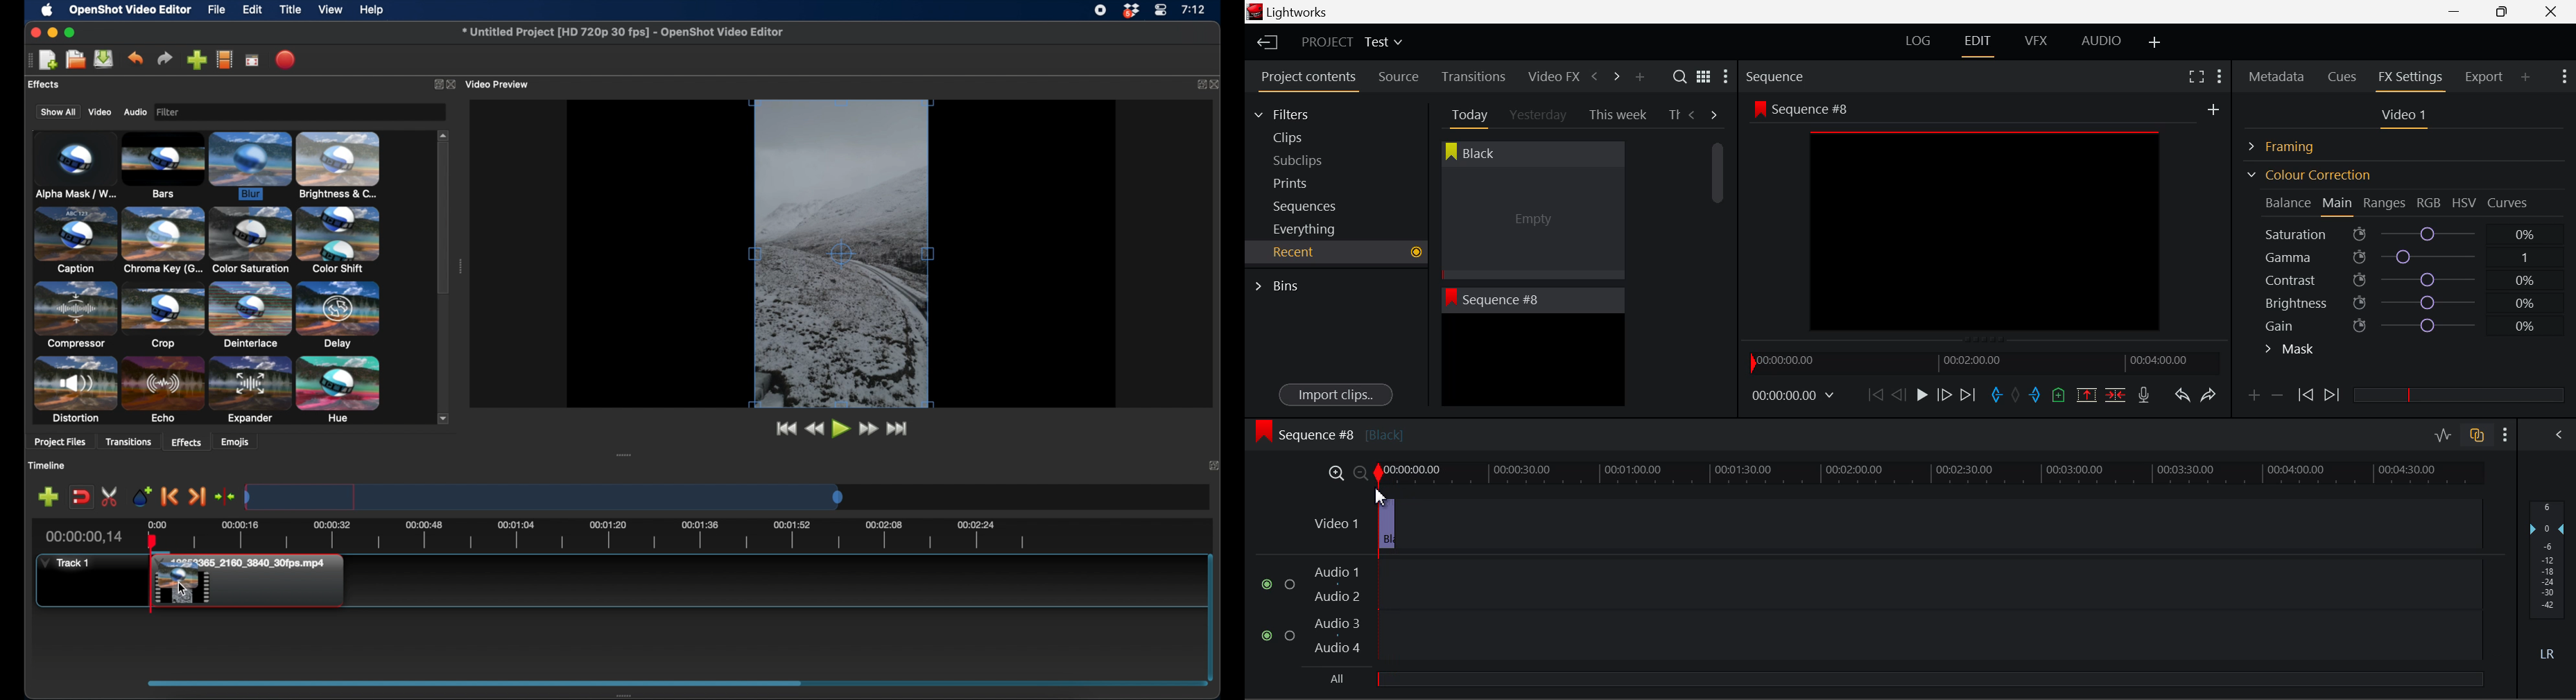 This screenshot has height=700, width=2576. Describe the element at coordinates (253, 60) in the screenshot. I see `fullscreen` at that location.